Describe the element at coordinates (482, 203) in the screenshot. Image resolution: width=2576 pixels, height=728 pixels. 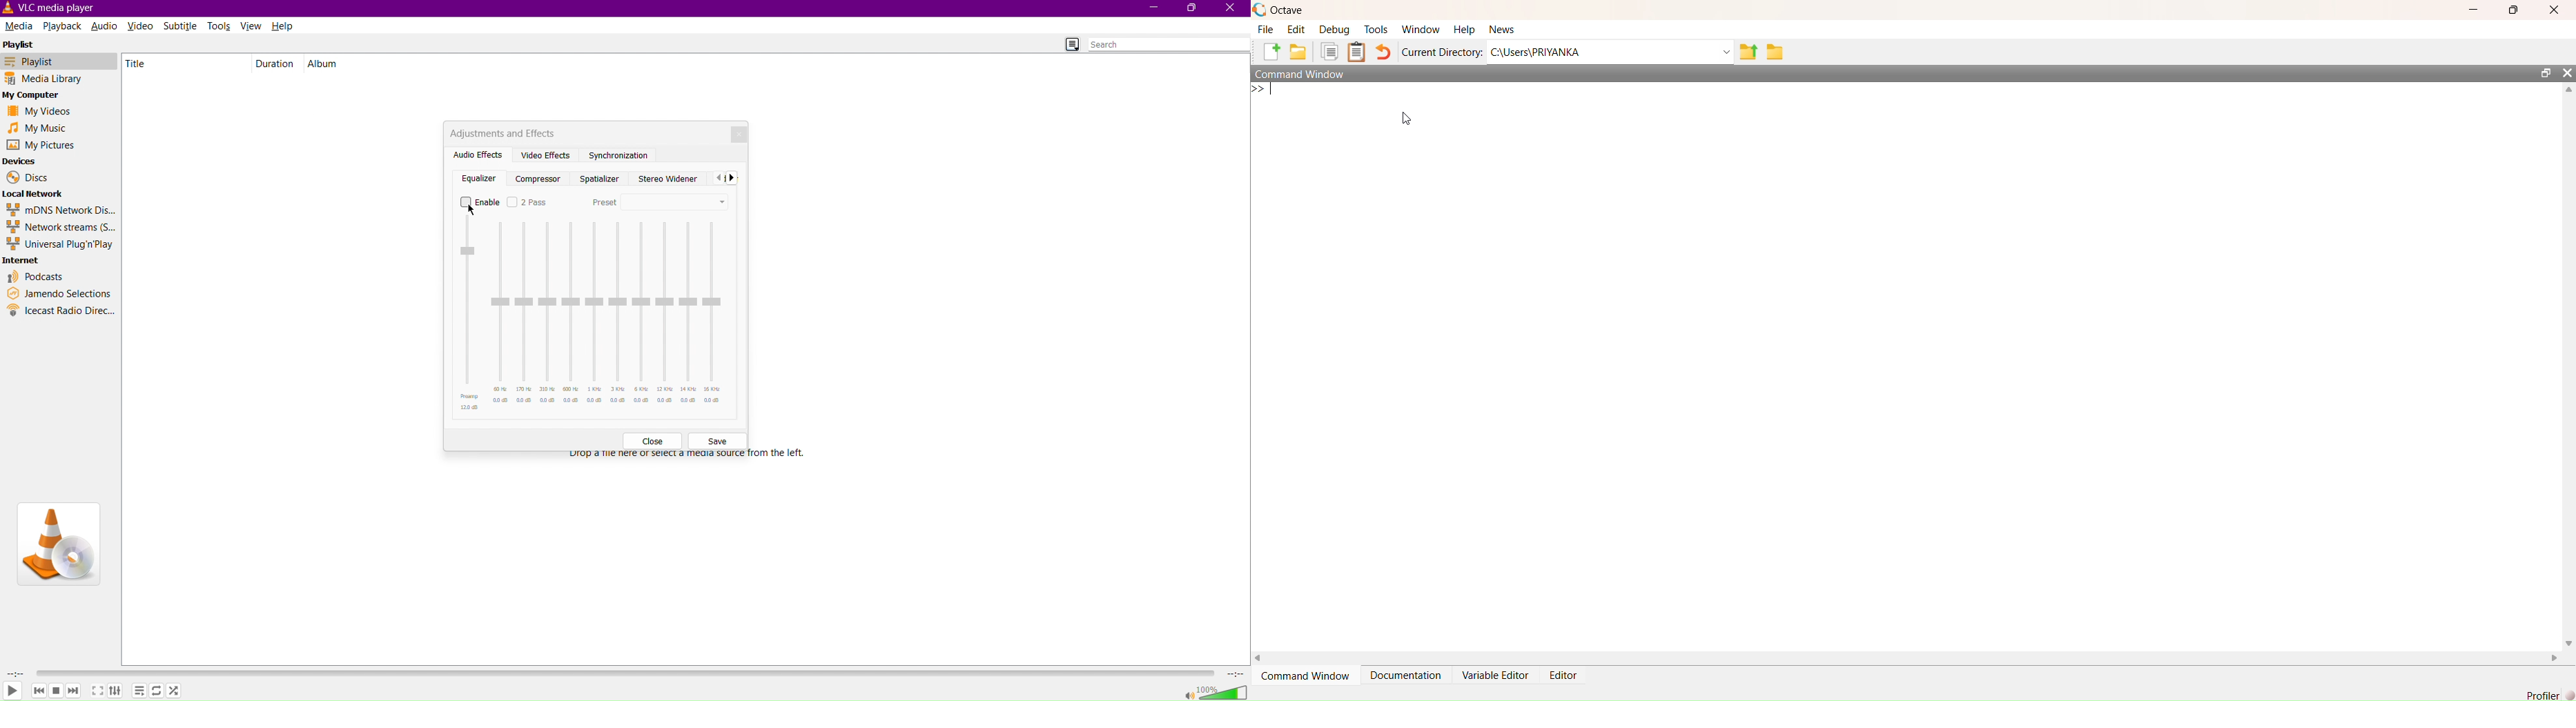
I see `Enable` at that location.